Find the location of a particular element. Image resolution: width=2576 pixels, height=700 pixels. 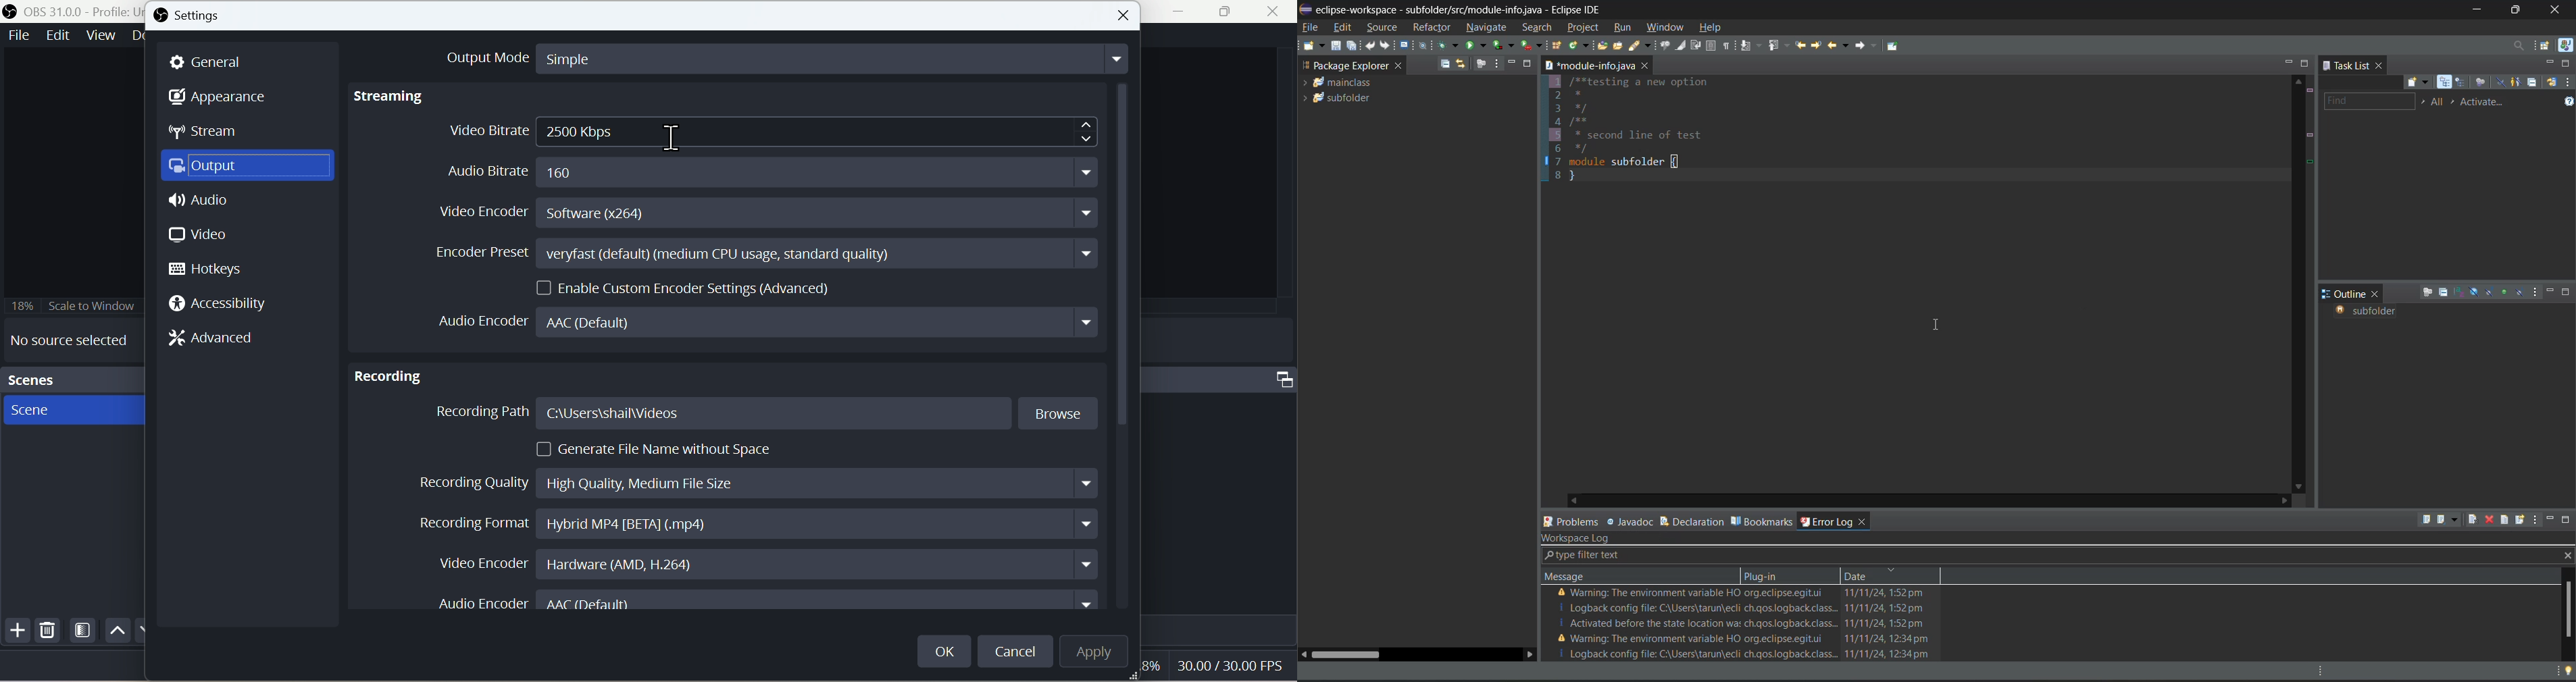

Filter is located at coordinates (83, 633).